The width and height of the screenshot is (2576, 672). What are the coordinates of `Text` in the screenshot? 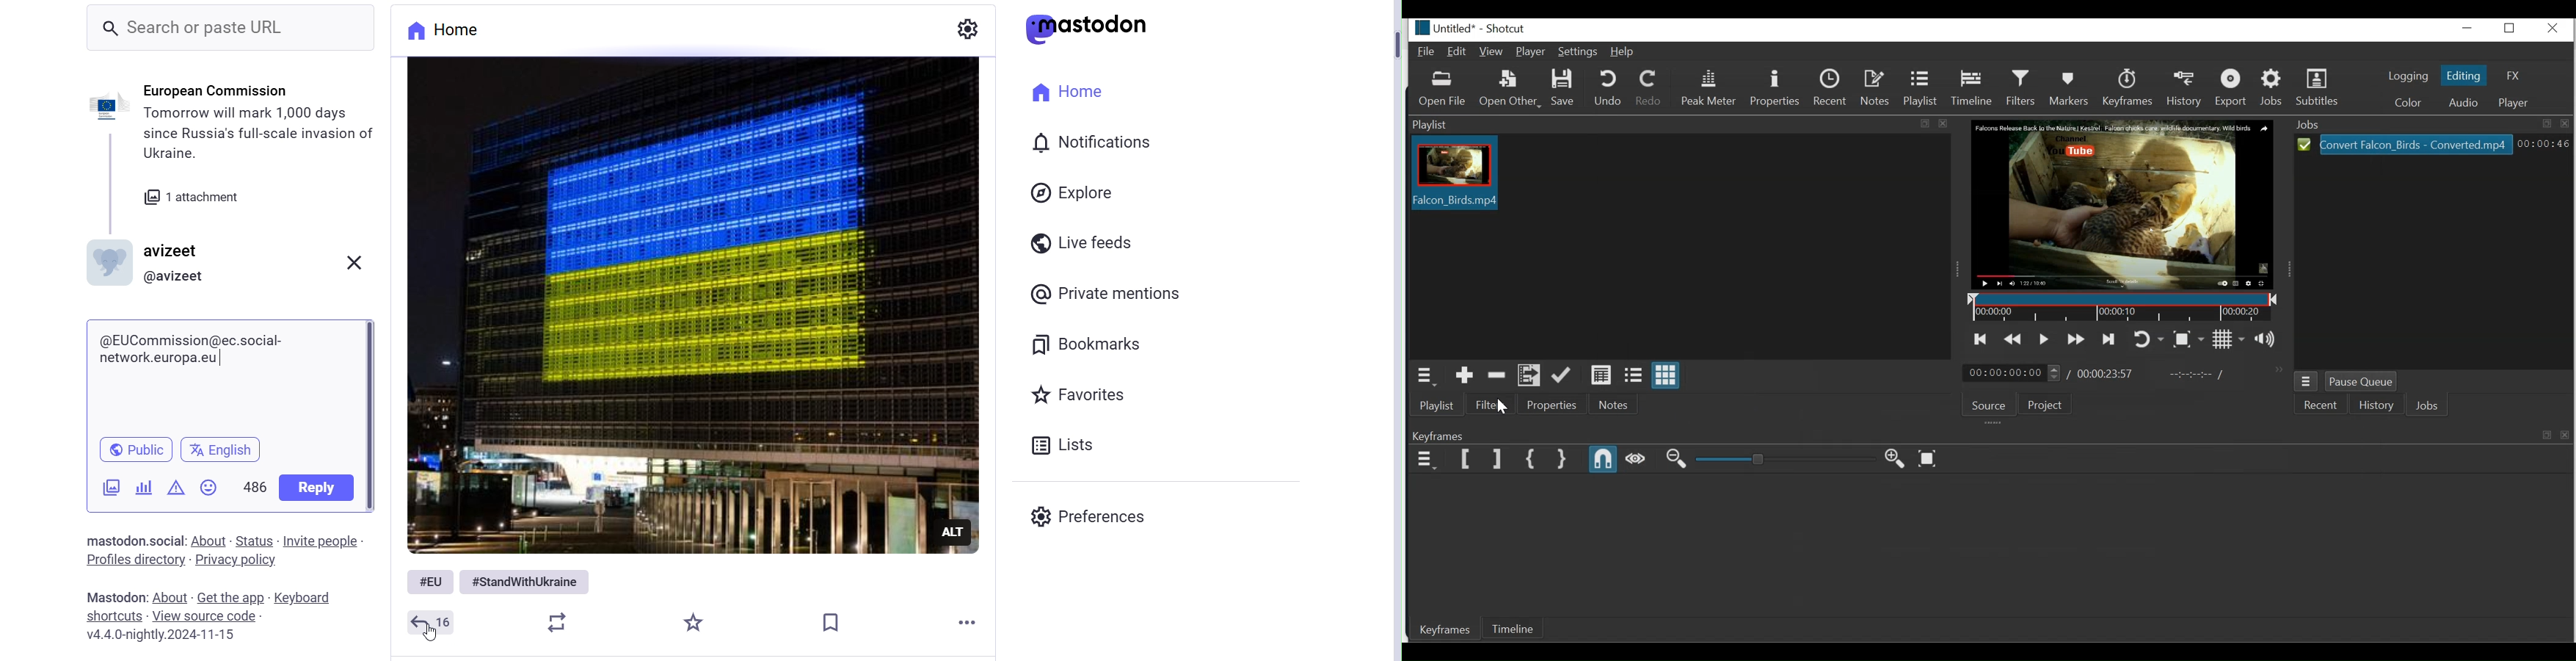 It's located at (137, 541).